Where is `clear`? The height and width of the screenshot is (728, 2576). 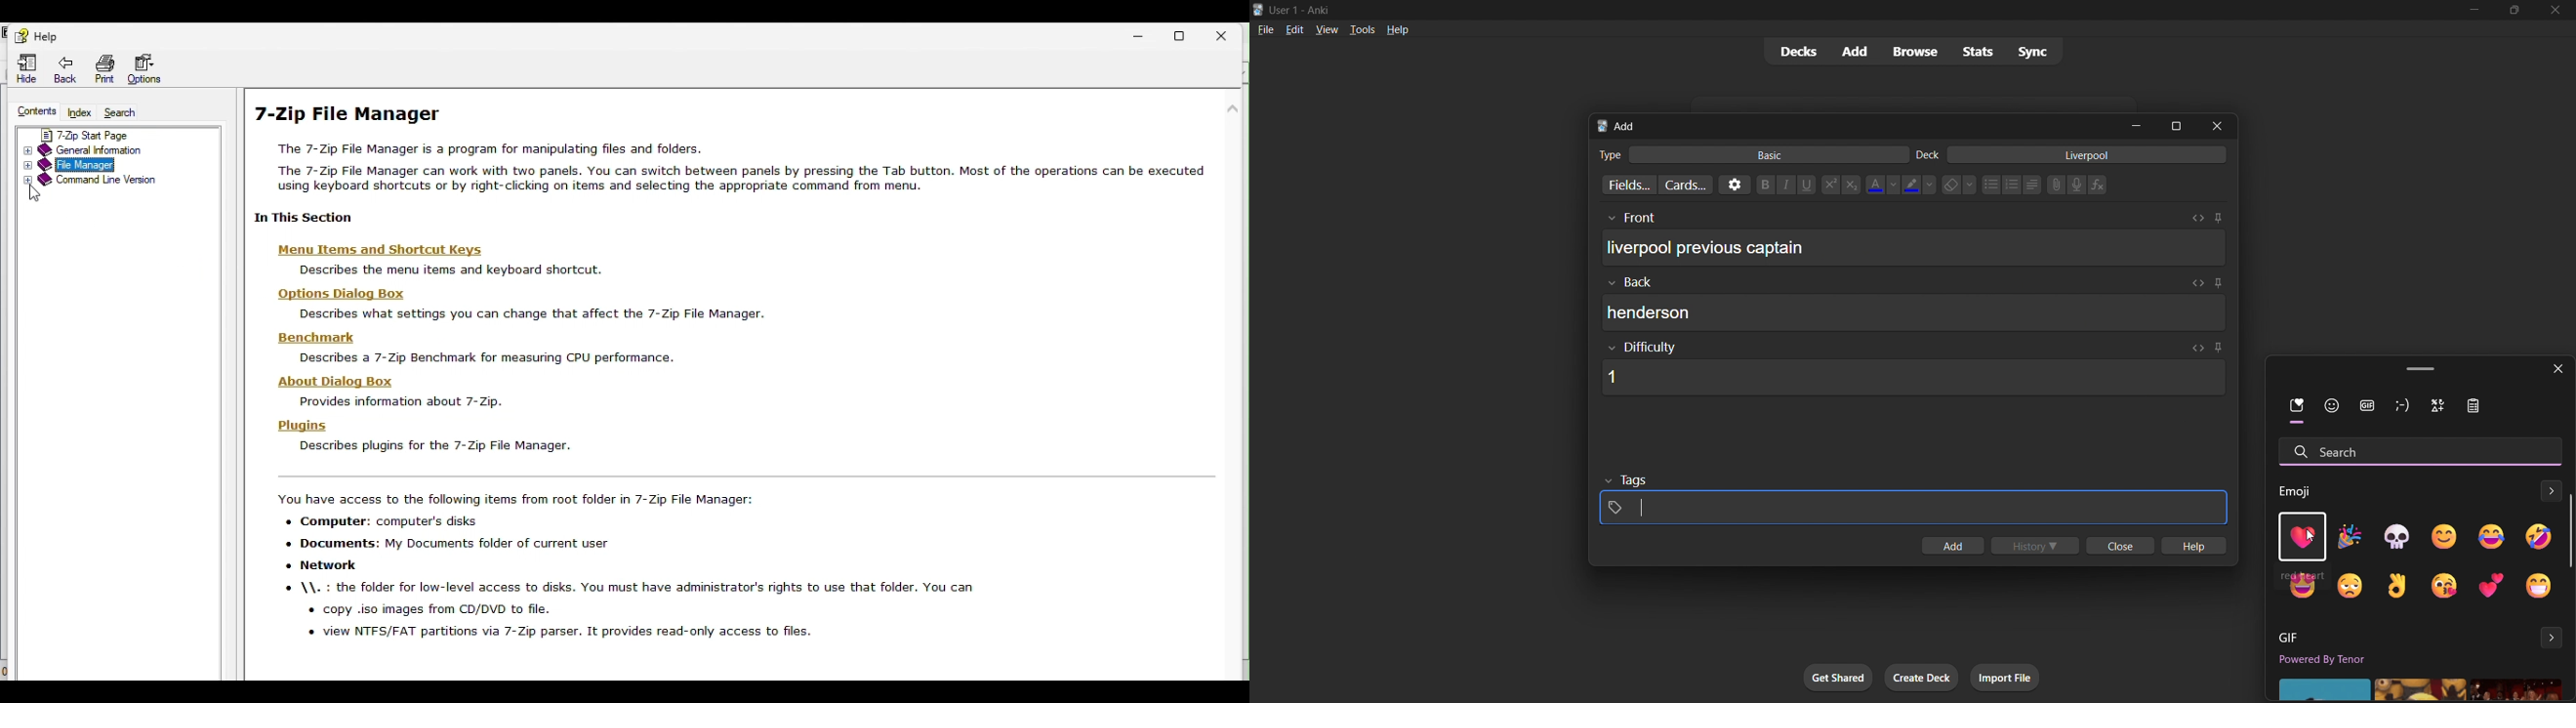
clear is located at coordinates (1958, 184).